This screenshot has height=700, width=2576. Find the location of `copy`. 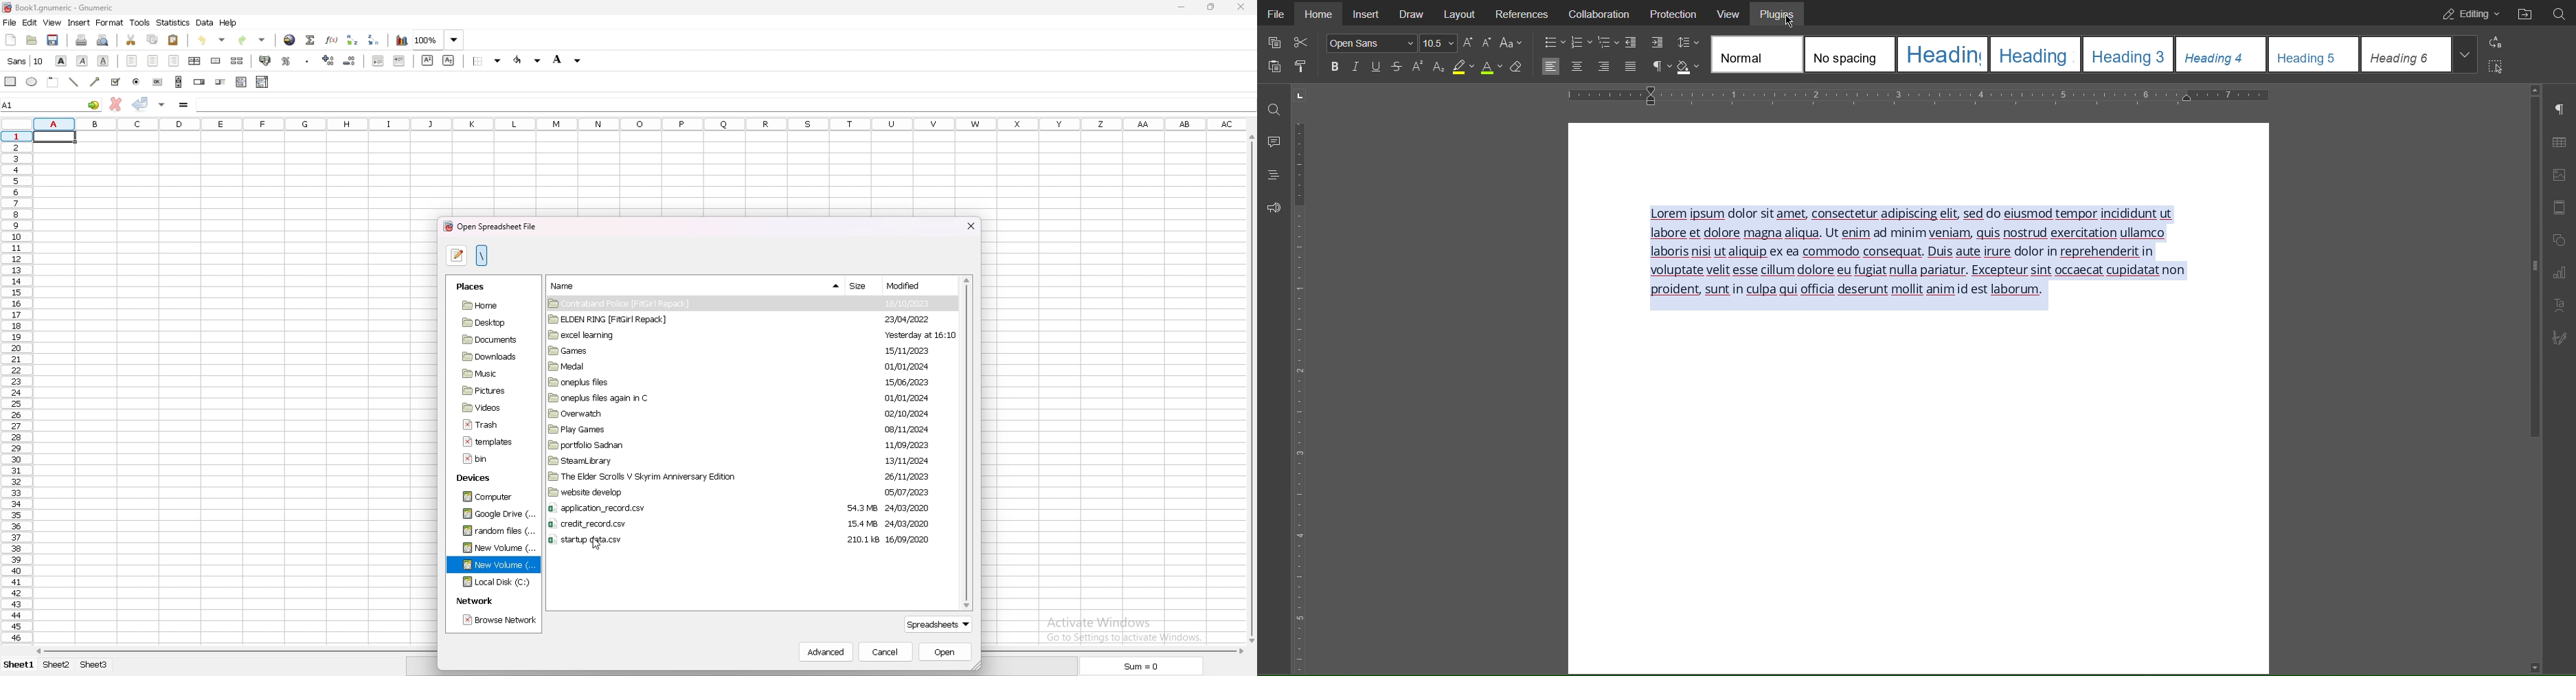

copy is located at coordinates (153, 39).